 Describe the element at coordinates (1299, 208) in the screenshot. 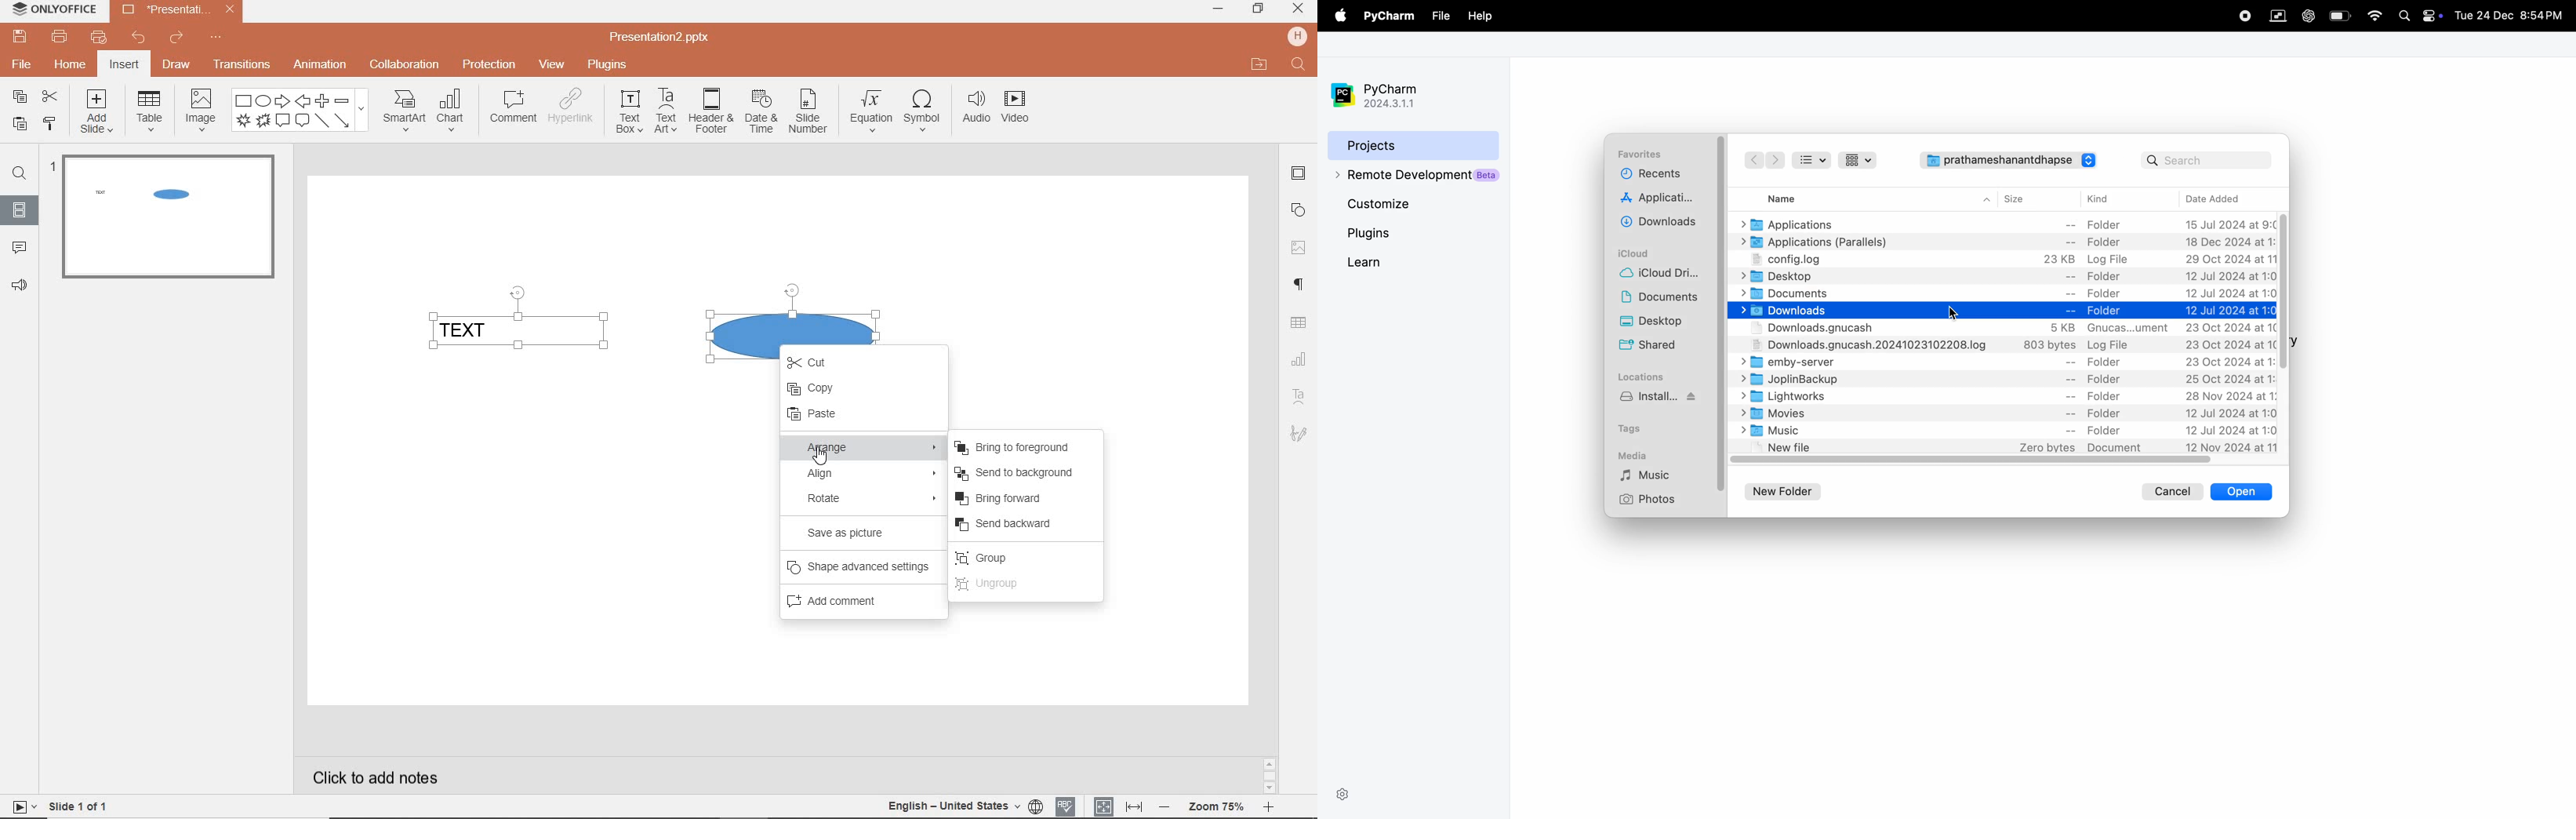

I see `SHAPE SETTINGS` at that location.